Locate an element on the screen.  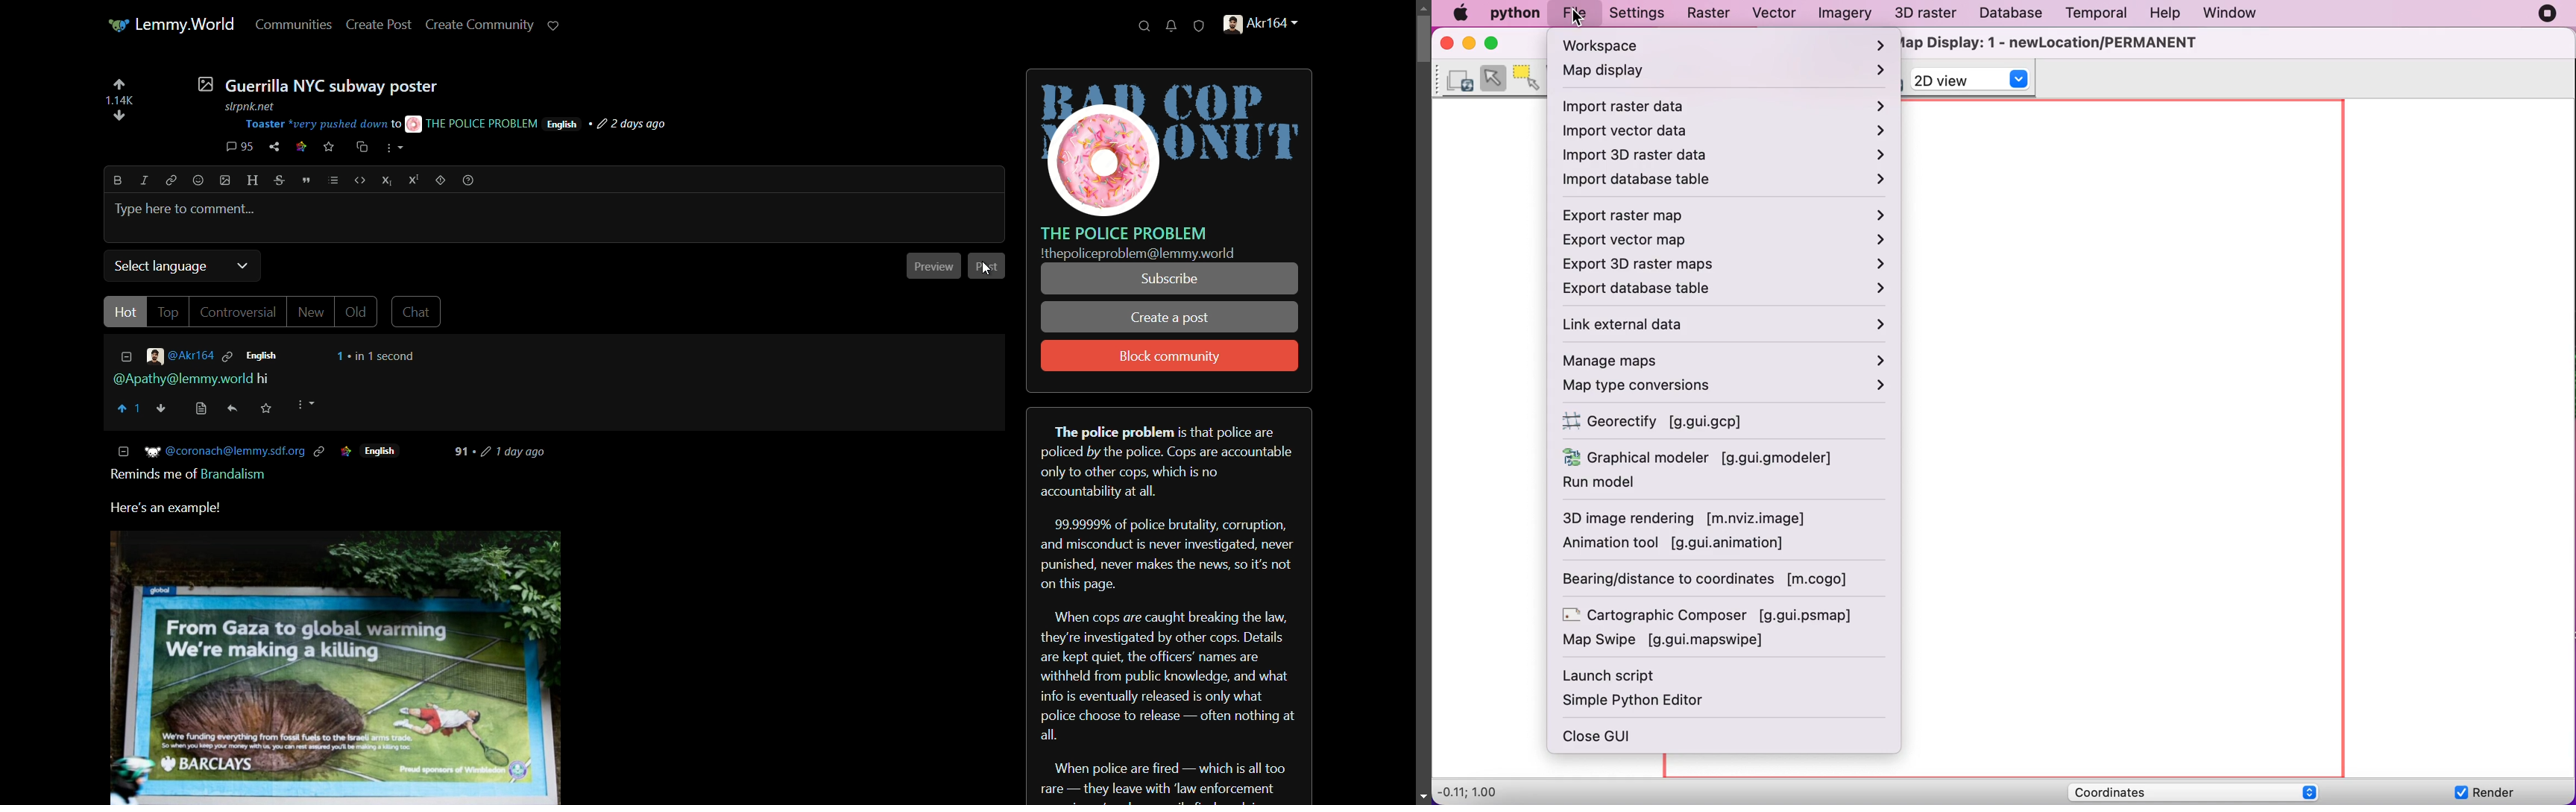
italic is located at coordinates (142, 180).